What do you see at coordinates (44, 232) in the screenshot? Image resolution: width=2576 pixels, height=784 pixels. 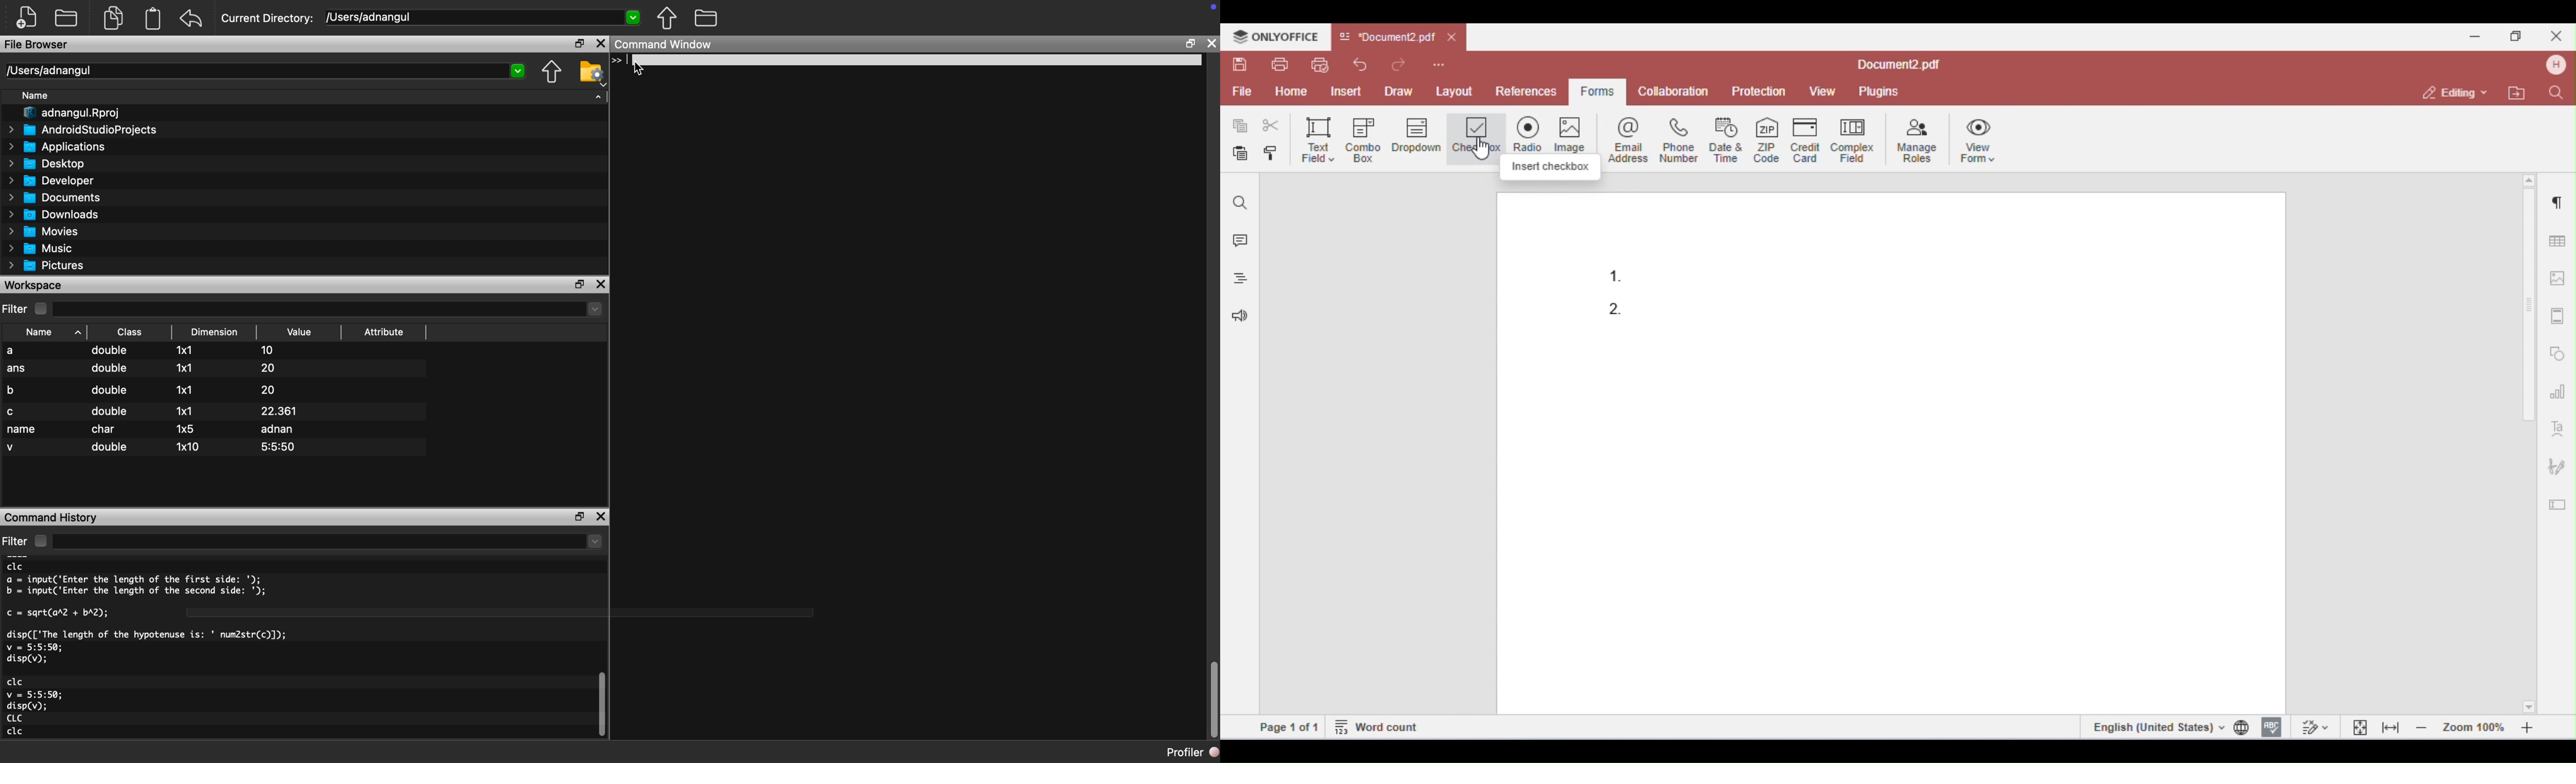 I see `> [@ Movies` at bounding box center [44, 232].